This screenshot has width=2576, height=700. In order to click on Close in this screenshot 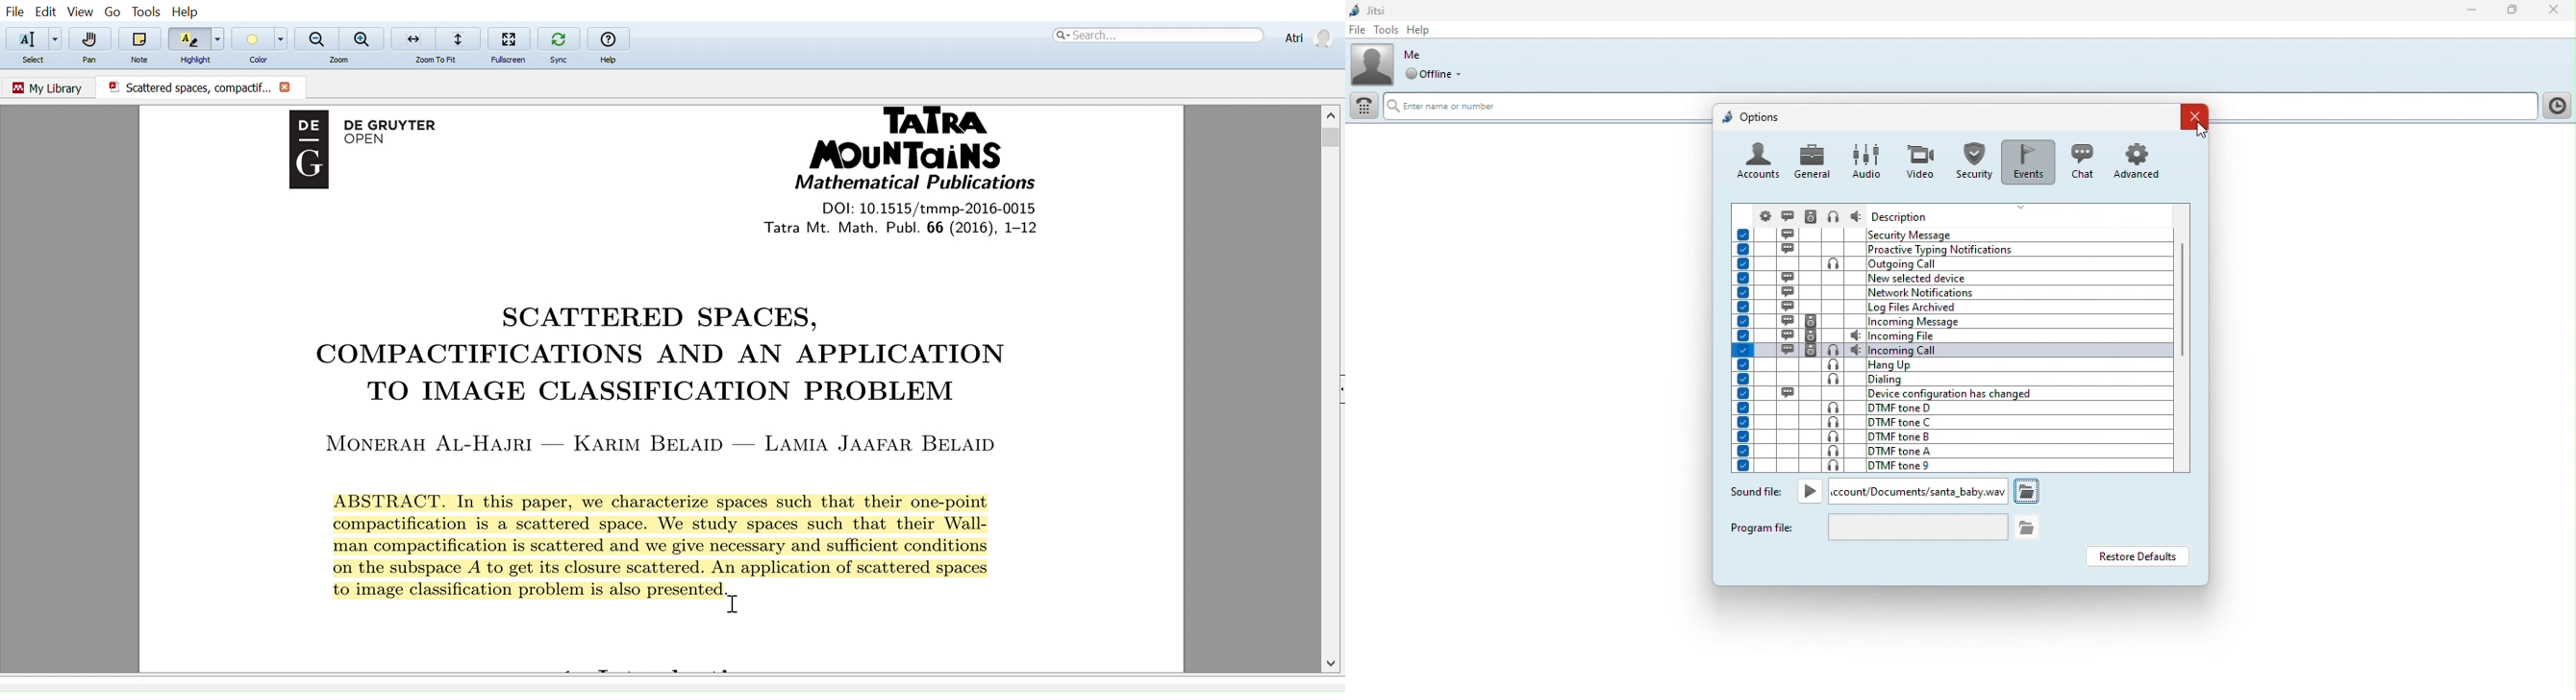, I will do `click(2194, 115)`.